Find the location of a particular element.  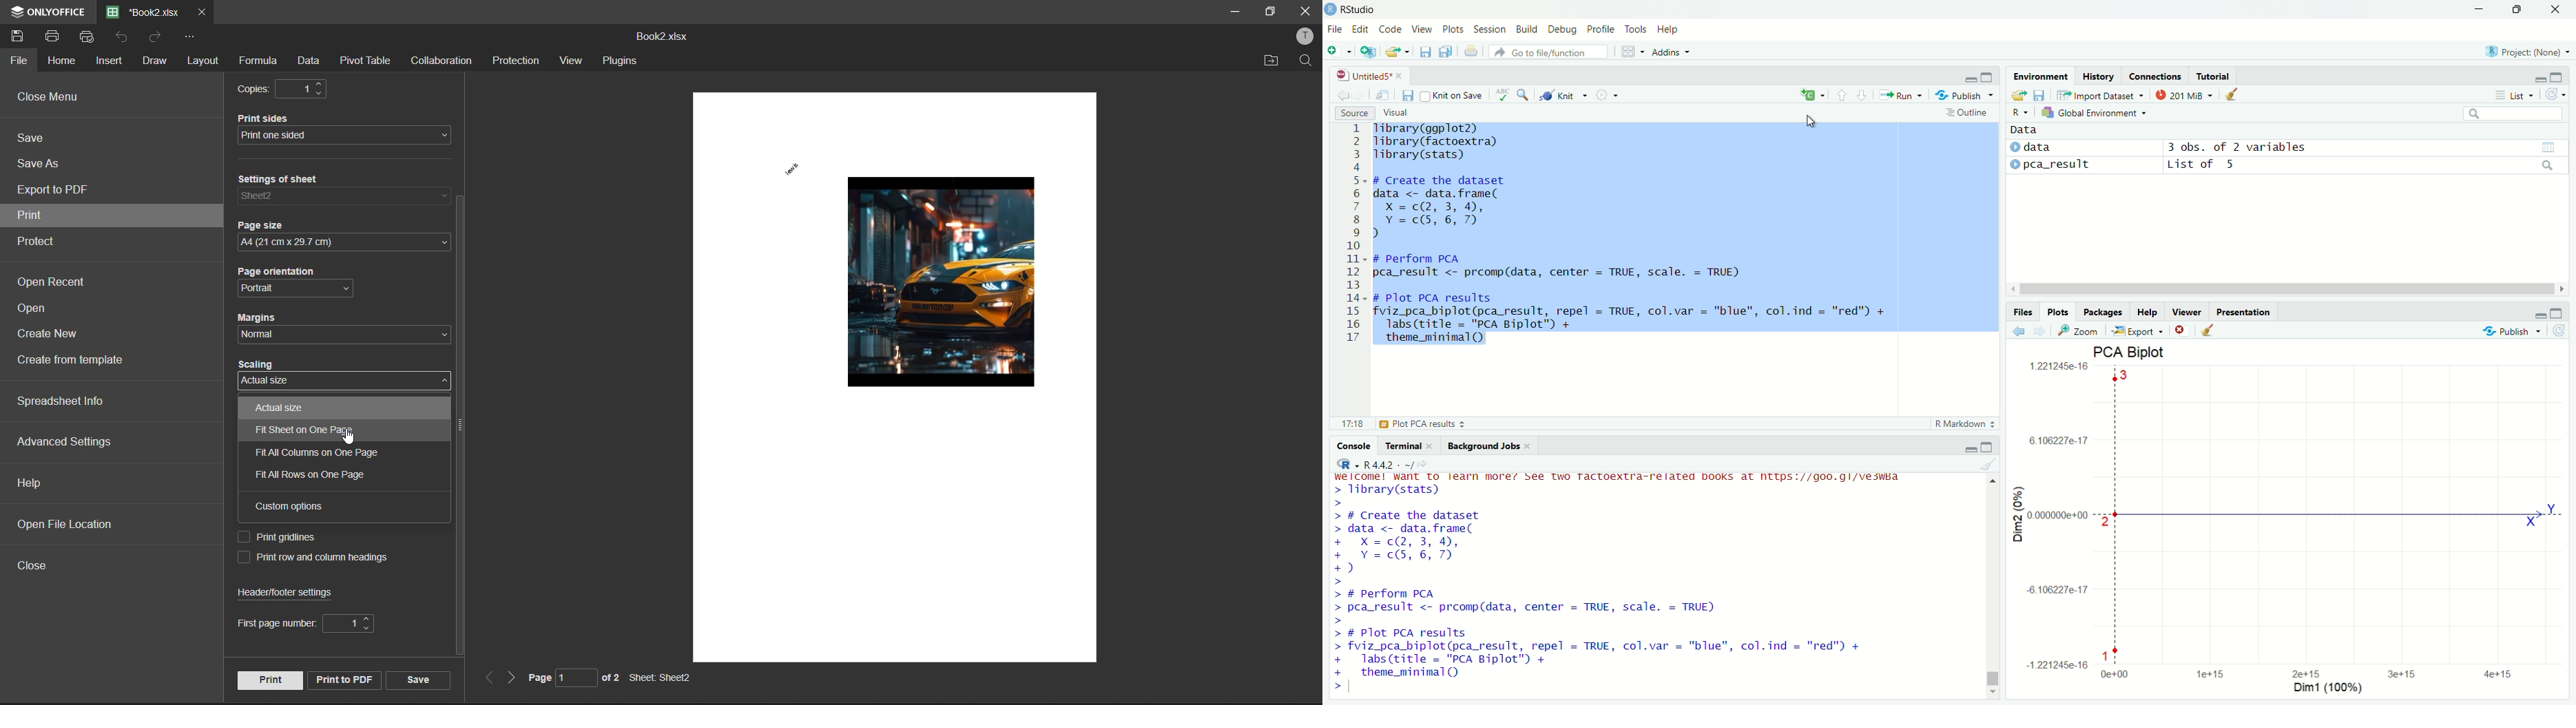

Packages is located at coordinates (2104, 312).